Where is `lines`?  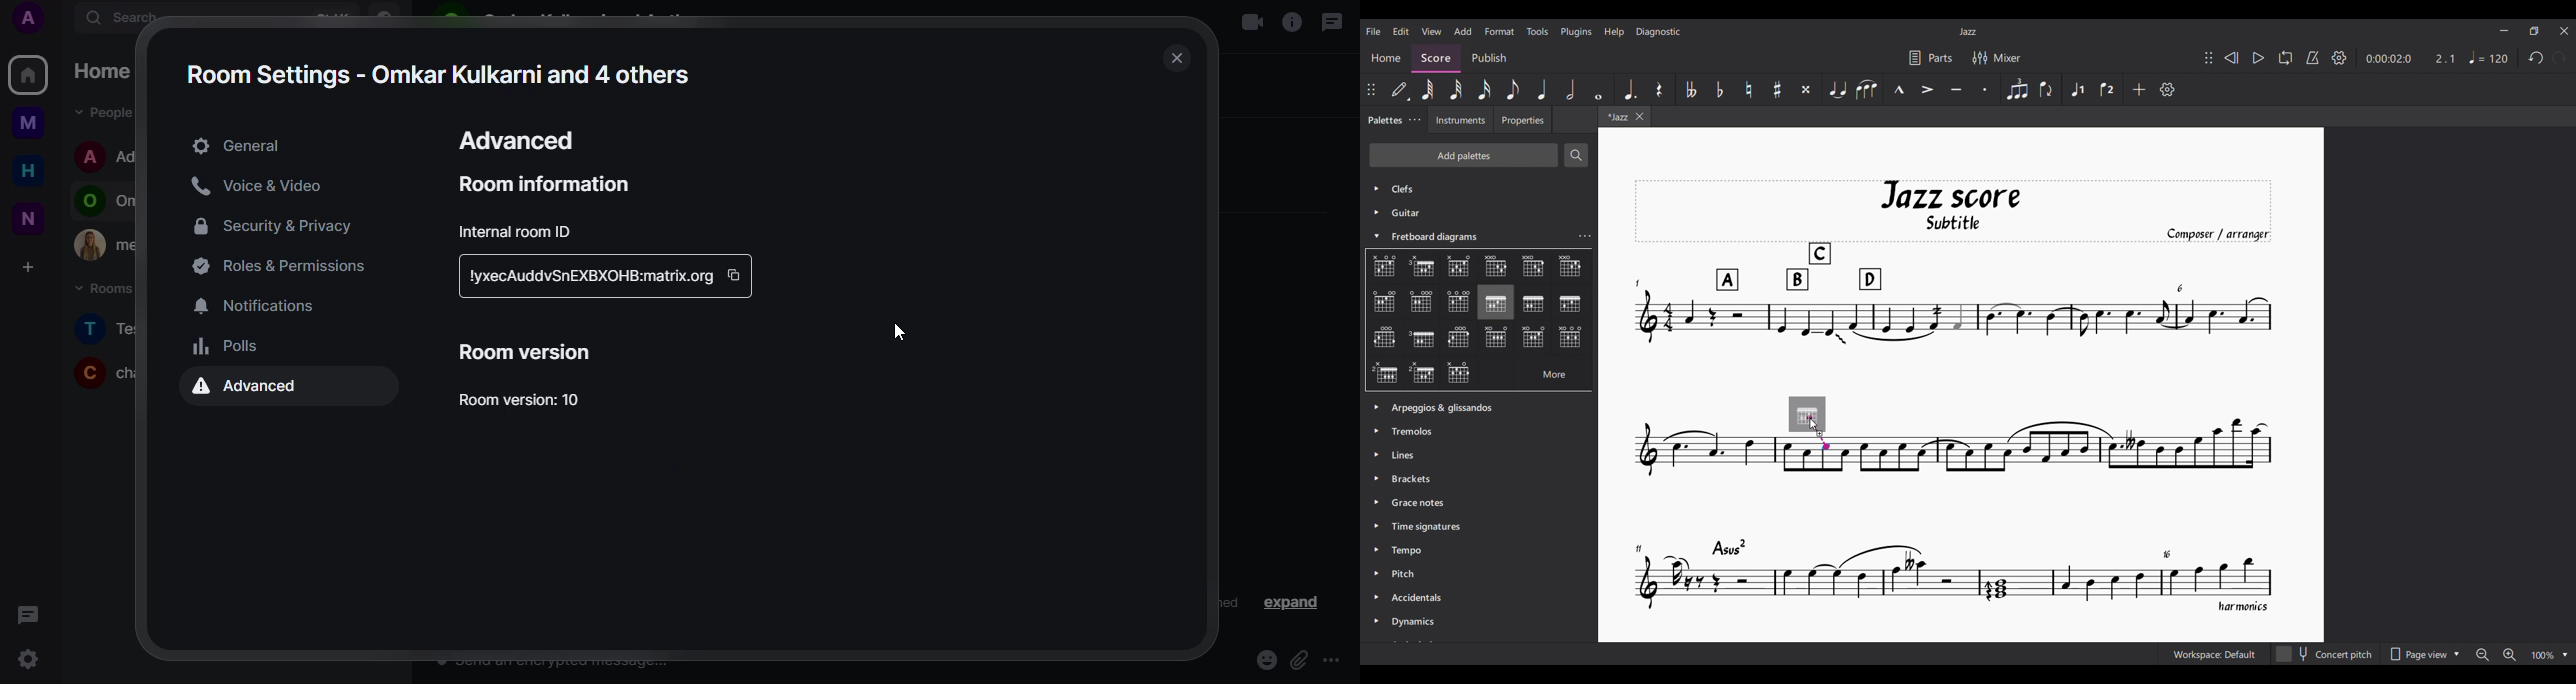 lines is located at coordinates (1407, 455).